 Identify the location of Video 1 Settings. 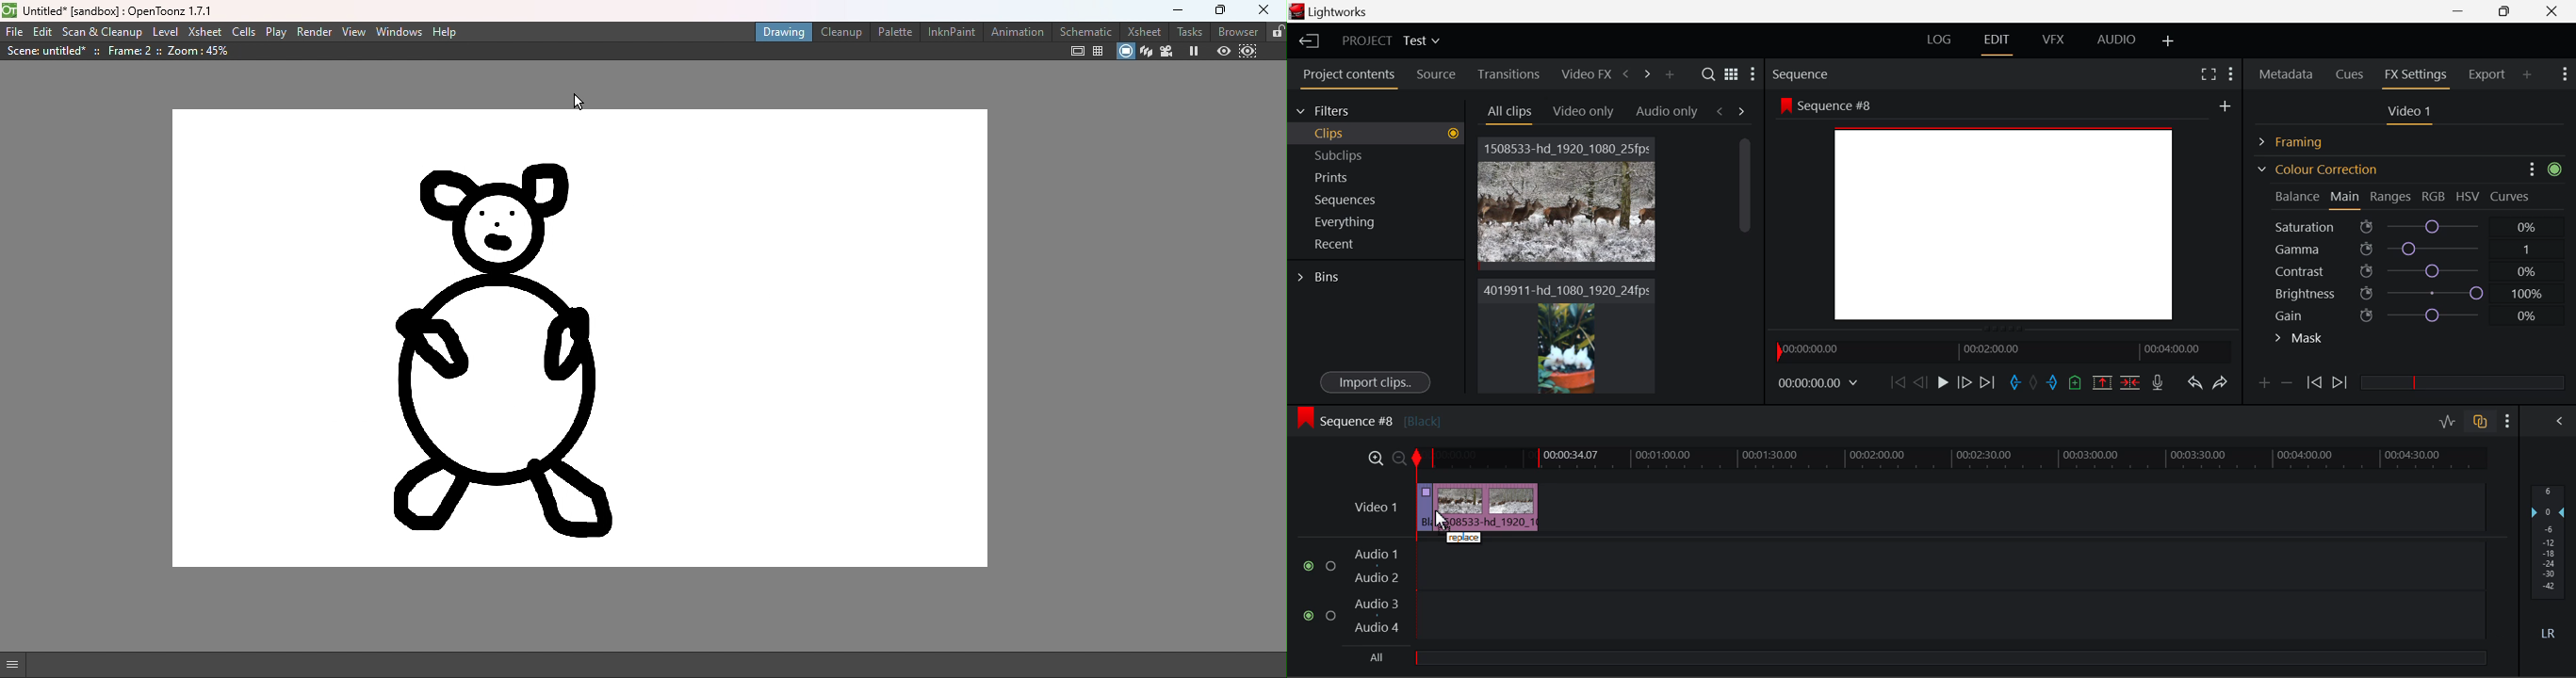
(2412, 114).